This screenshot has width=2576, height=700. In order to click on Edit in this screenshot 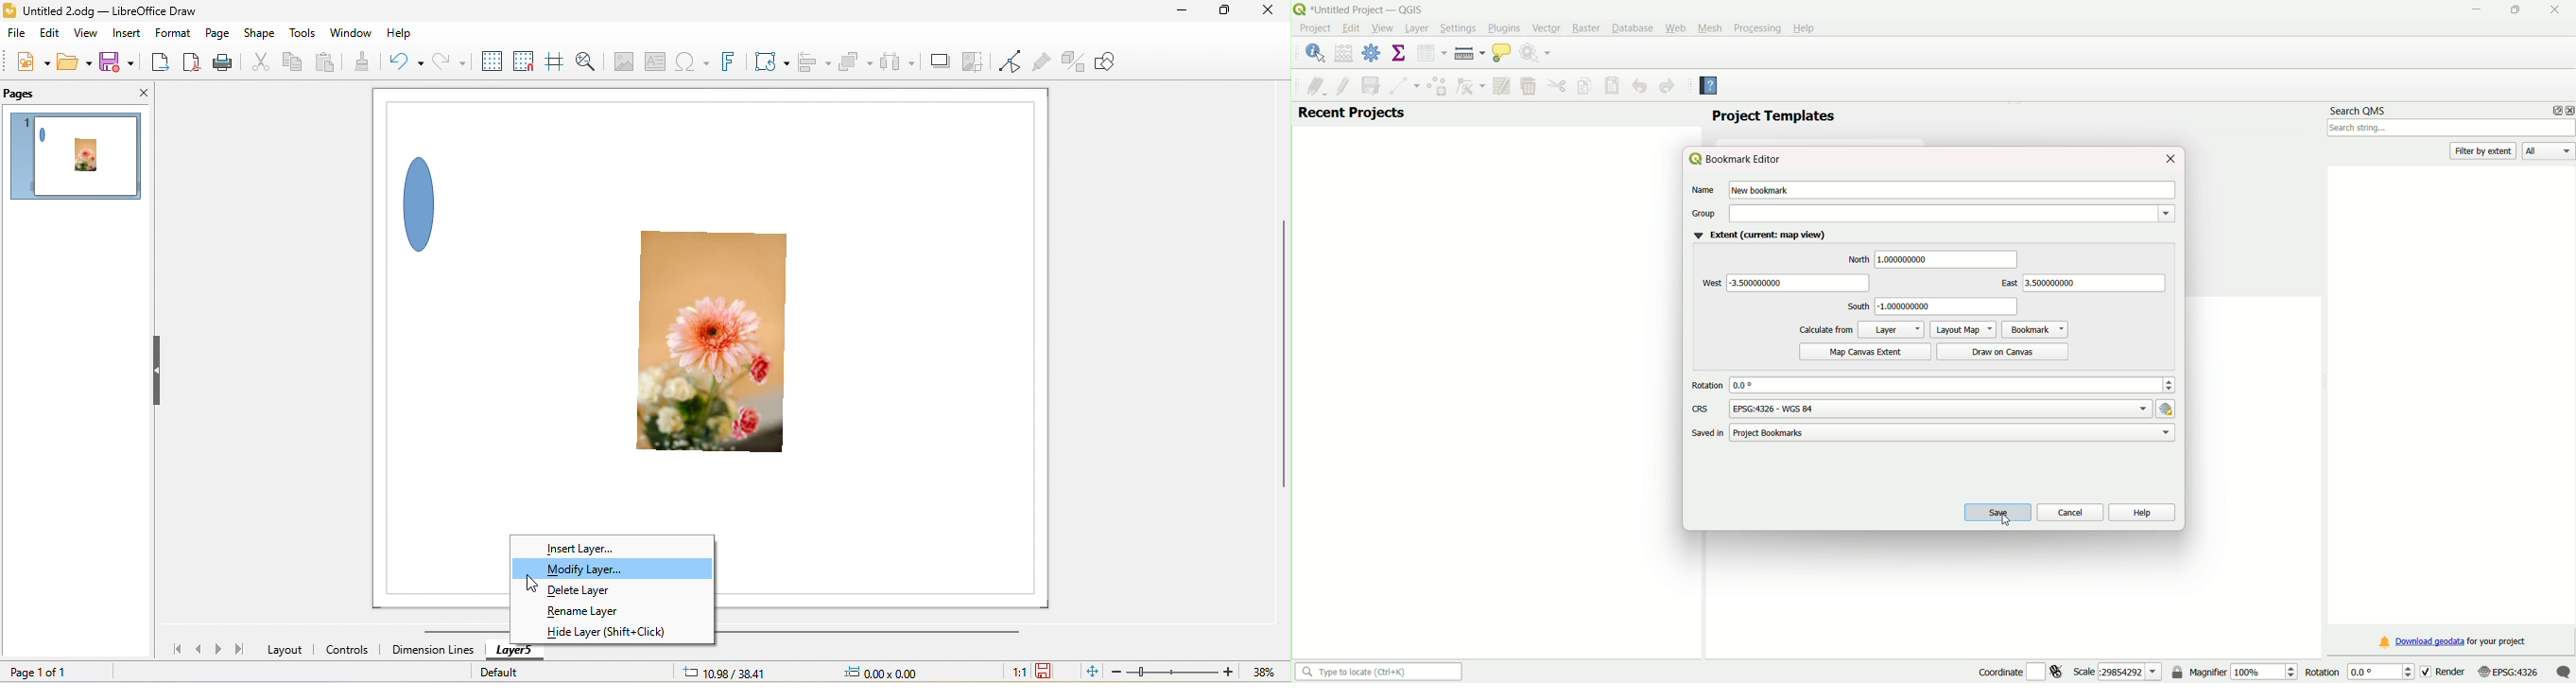, I will do `click(1350, 28)`.